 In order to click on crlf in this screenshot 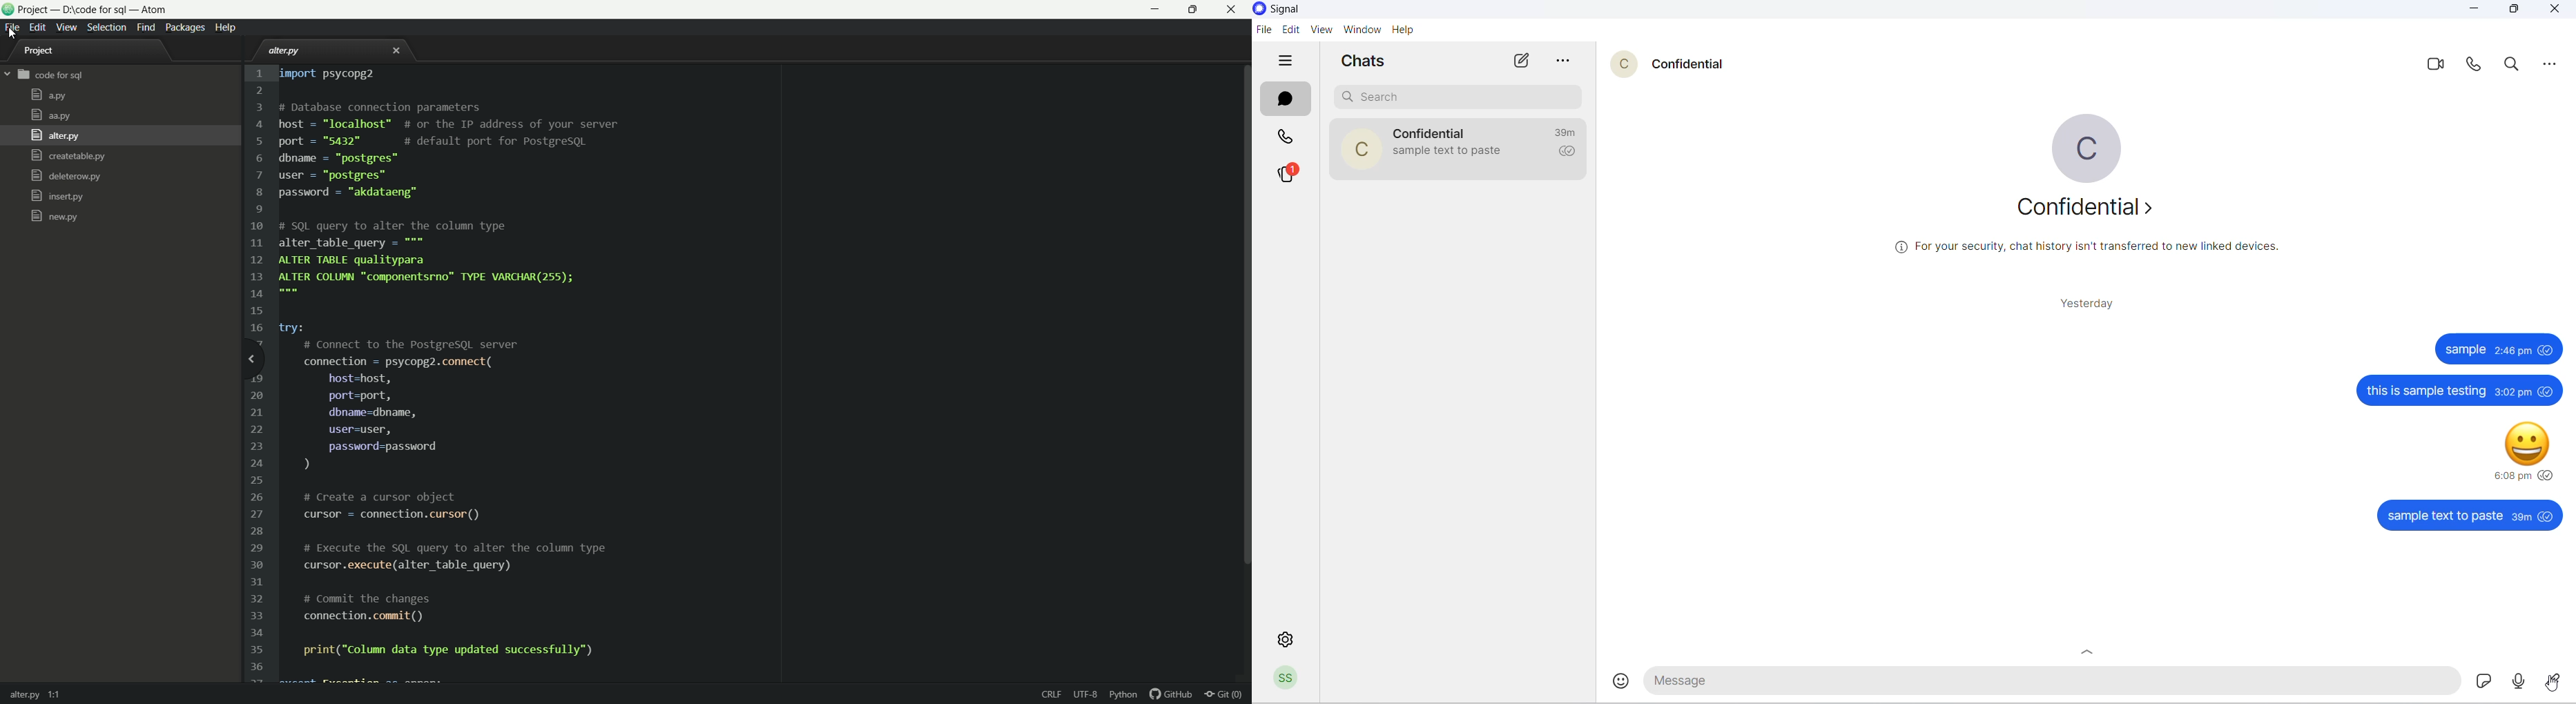, I will do `click(1053, 696)`.